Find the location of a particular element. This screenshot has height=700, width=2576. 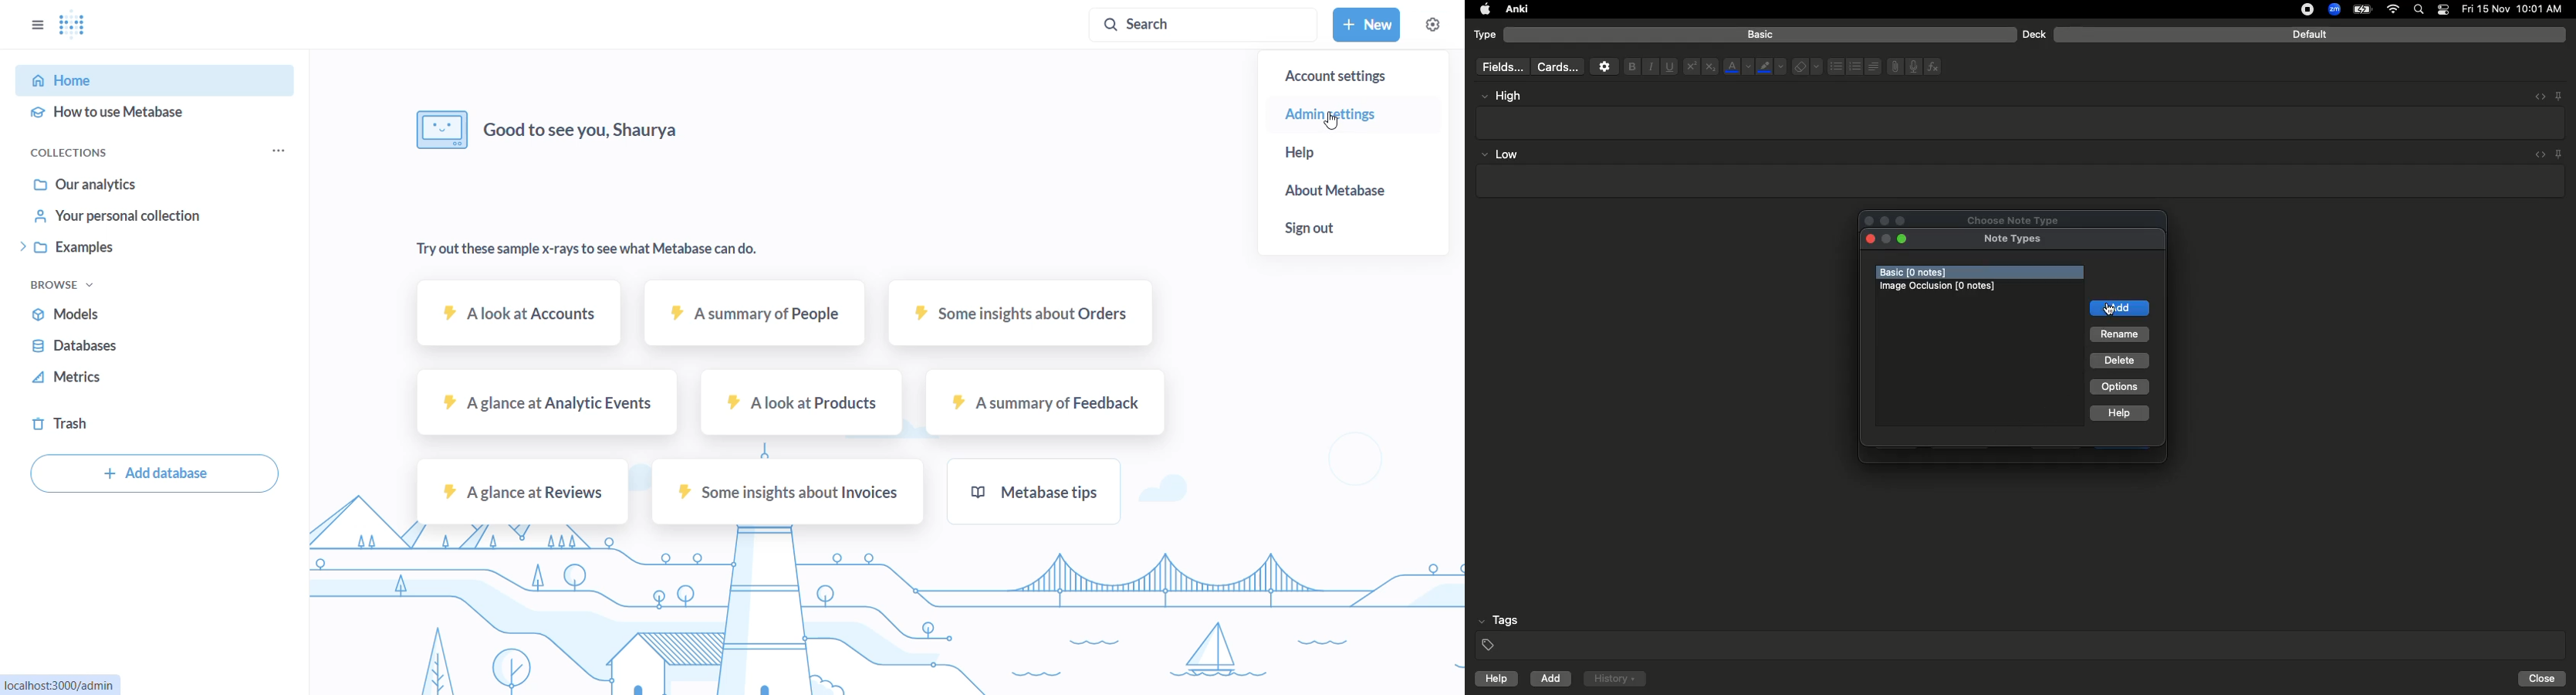

options is located at coordinates (34, 25).